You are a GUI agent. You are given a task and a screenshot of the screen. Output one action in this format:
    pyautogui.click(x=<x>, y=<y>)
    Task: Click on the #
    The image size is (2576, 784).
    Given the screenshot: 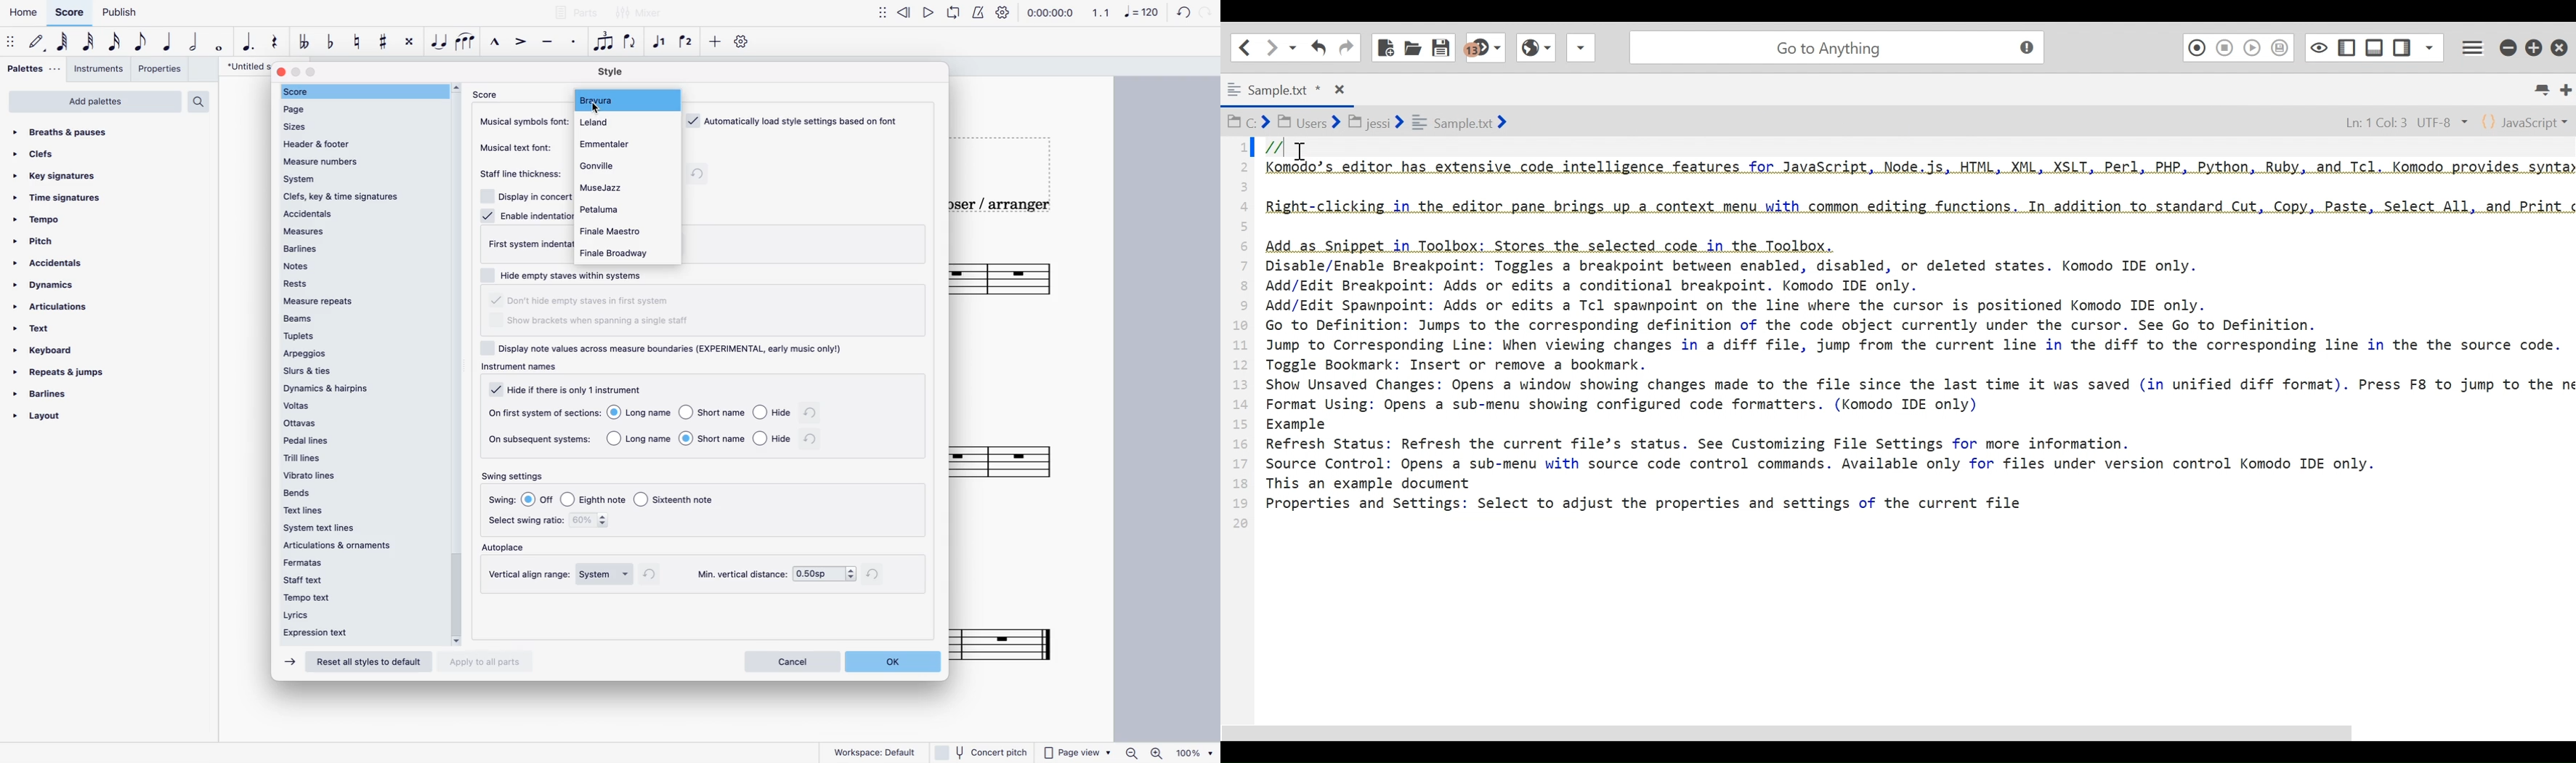 What is the action you would take?
    pyautogui.click(x=382, y=41)
    